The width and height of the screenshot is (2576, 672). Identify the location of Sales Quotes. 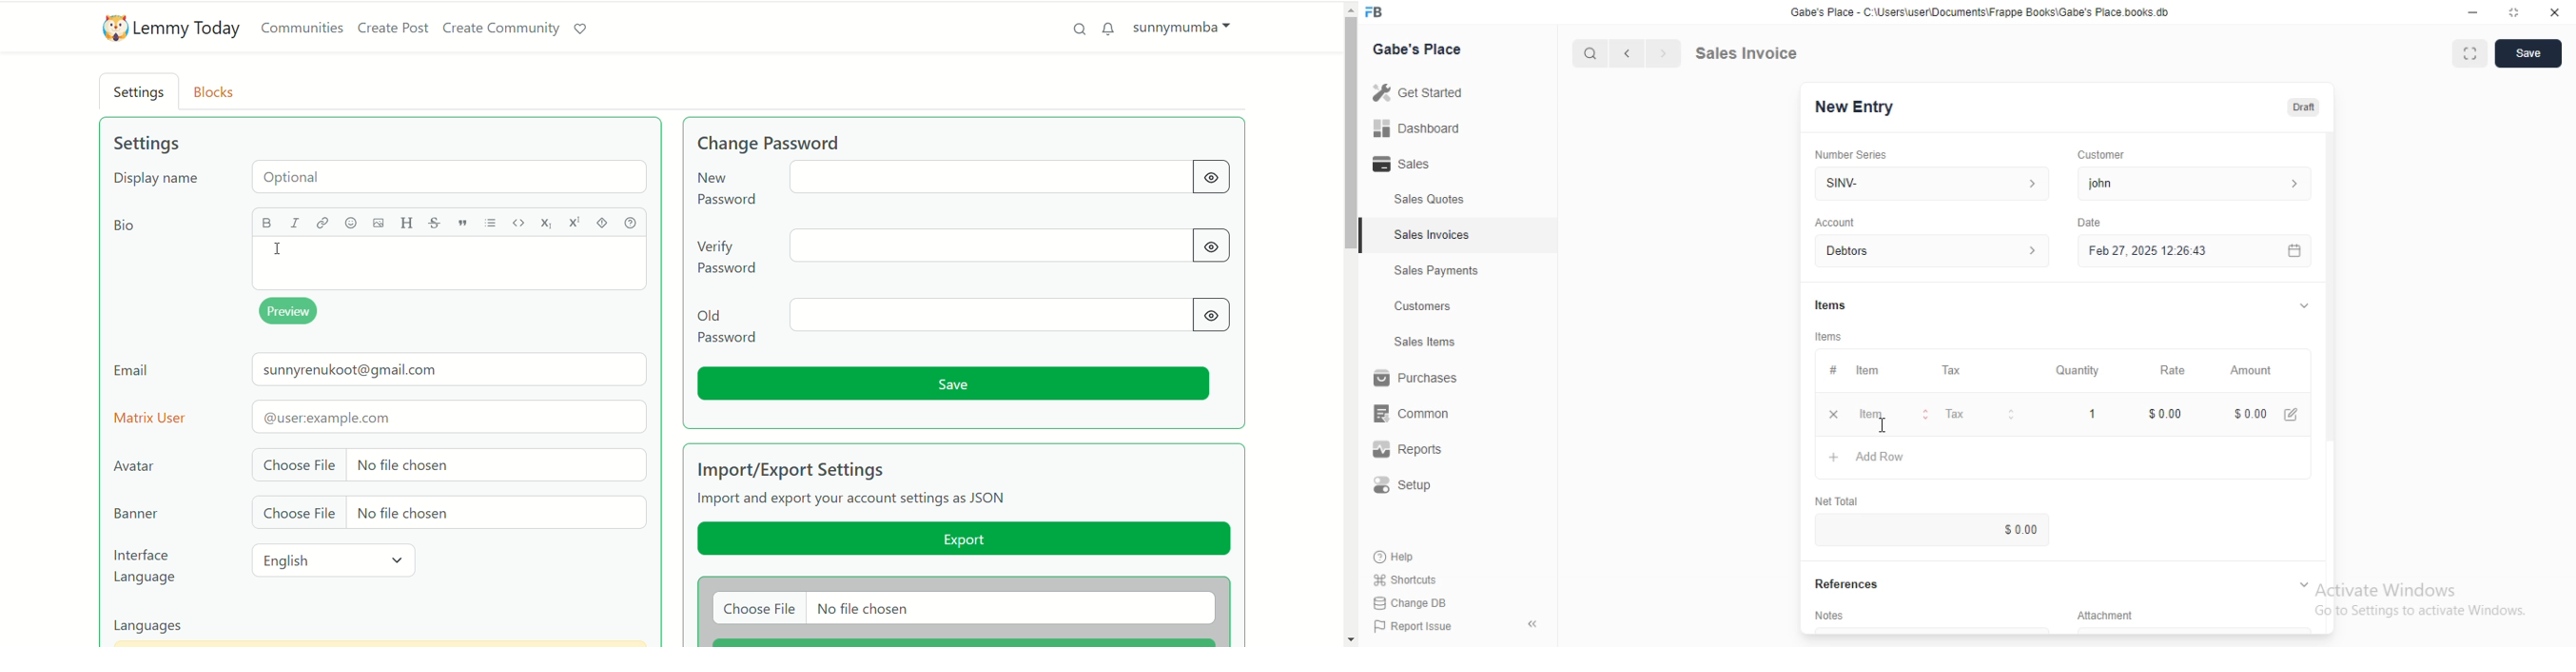
(1429, 202).